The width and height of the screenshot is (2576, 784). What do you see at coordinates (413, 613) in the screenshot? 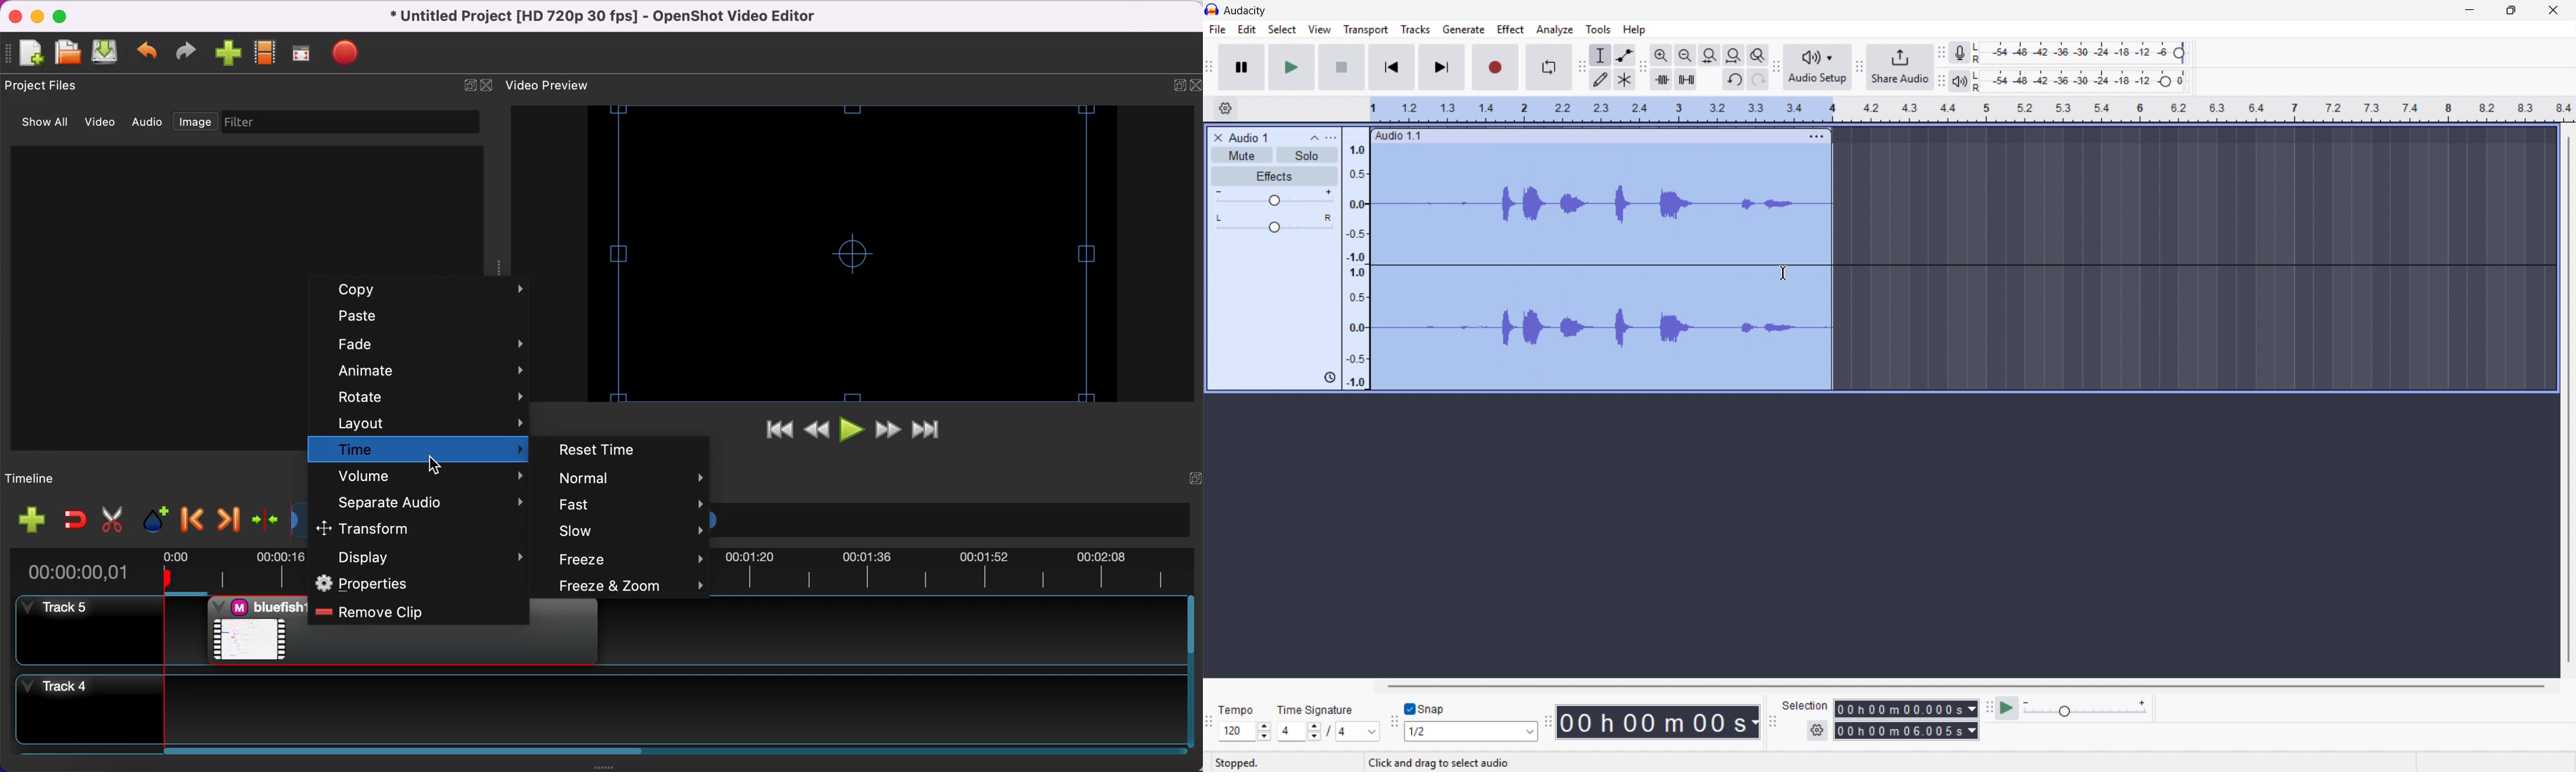
I see `remove clip` at bounding box center [413, 613].